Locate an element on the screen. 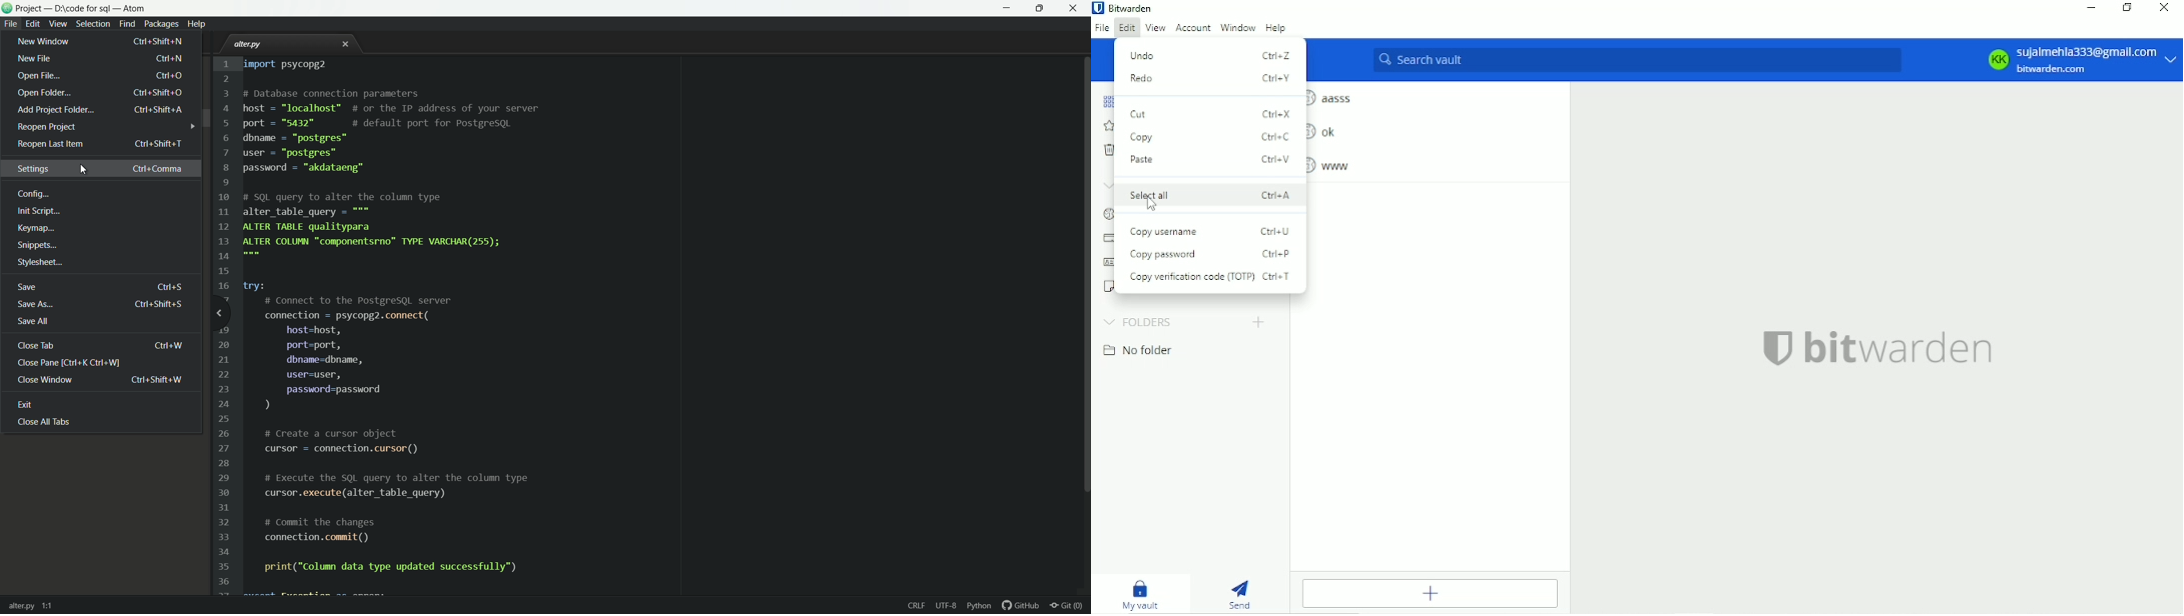 This screenshot has width=2184, height=616. Paste is located at coordinates (1212, 160).